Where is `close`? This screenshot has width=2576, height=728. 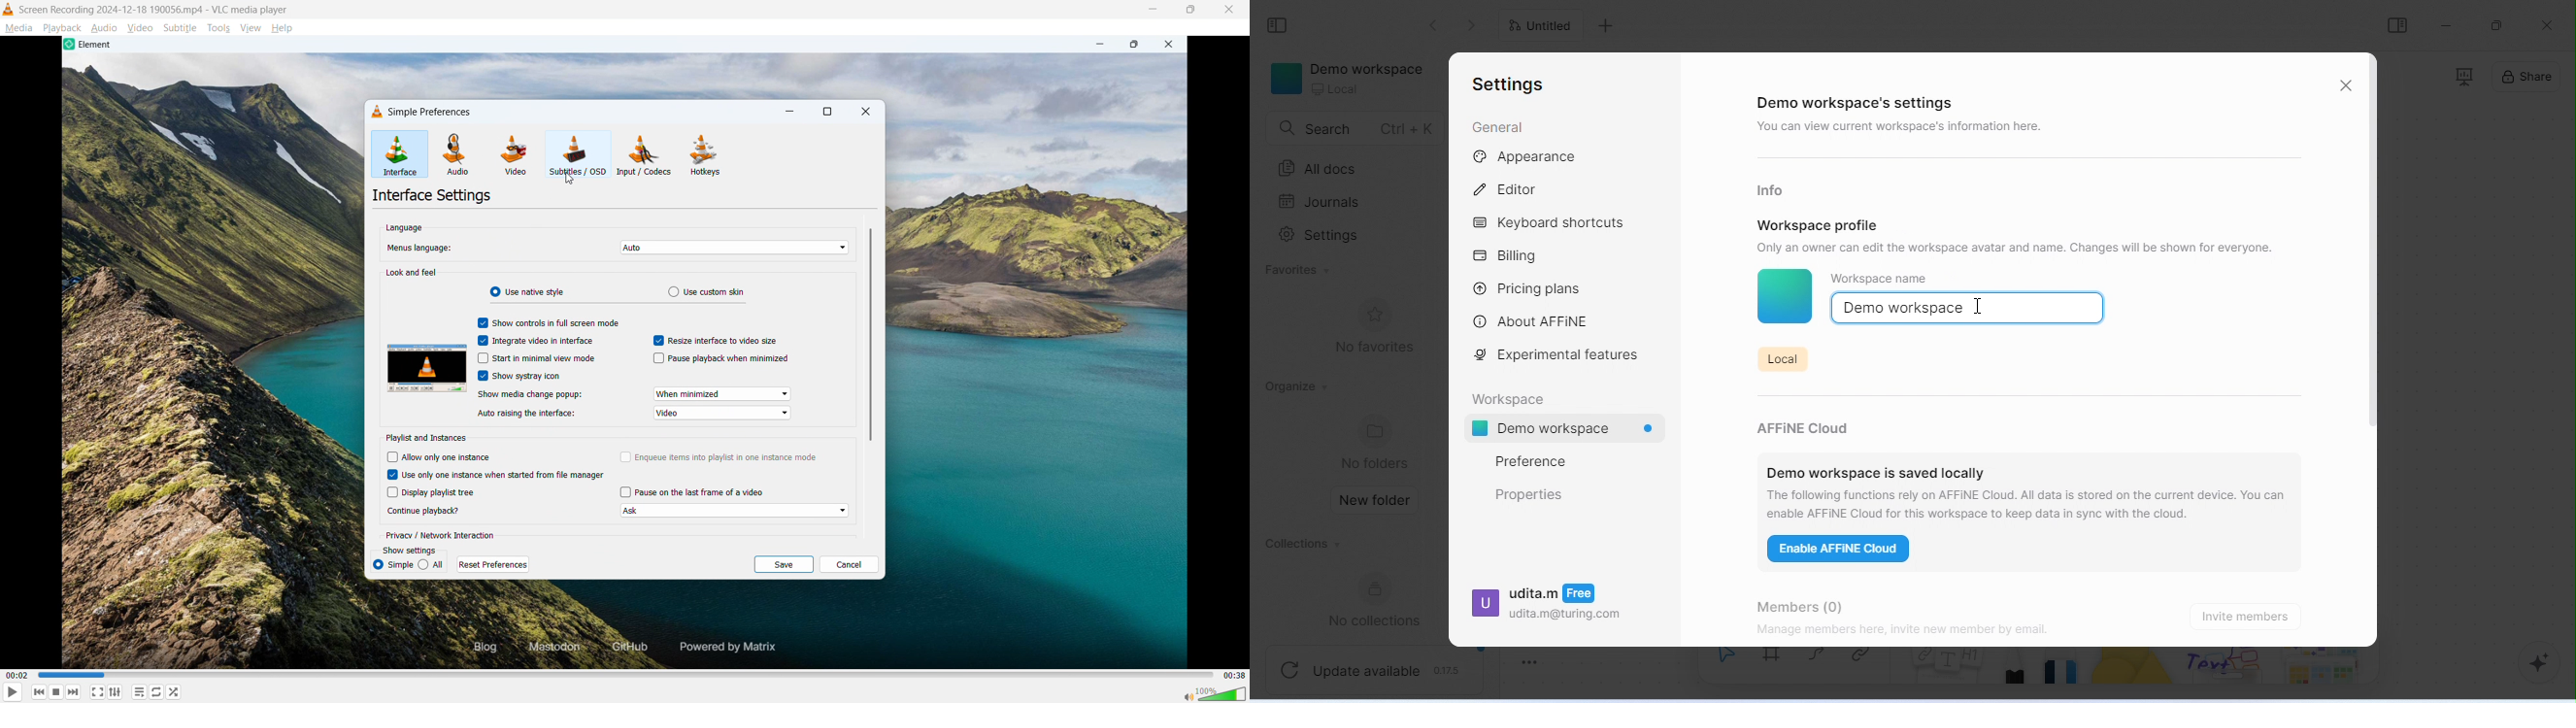
close is located at coordinates (2346, 84).